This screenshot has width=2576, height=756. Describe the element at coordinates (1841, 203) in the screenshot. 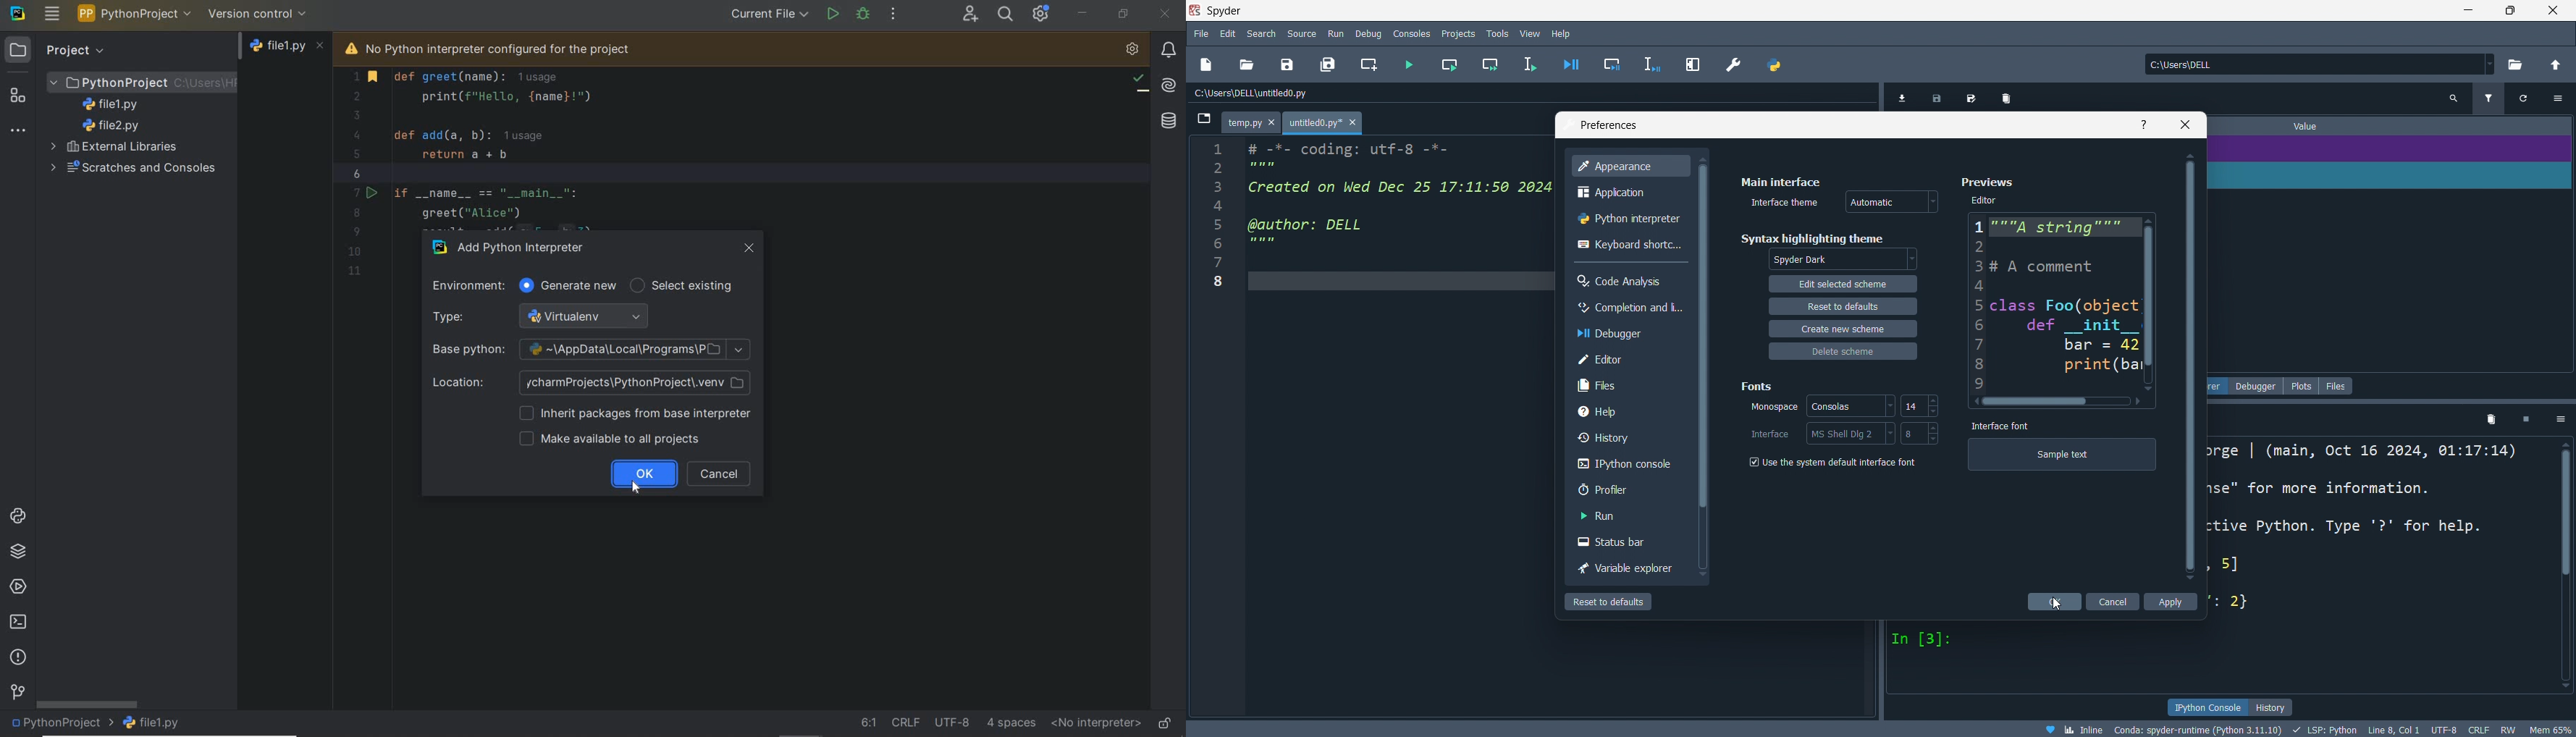

I see `interface theme: Automatic` at that location.